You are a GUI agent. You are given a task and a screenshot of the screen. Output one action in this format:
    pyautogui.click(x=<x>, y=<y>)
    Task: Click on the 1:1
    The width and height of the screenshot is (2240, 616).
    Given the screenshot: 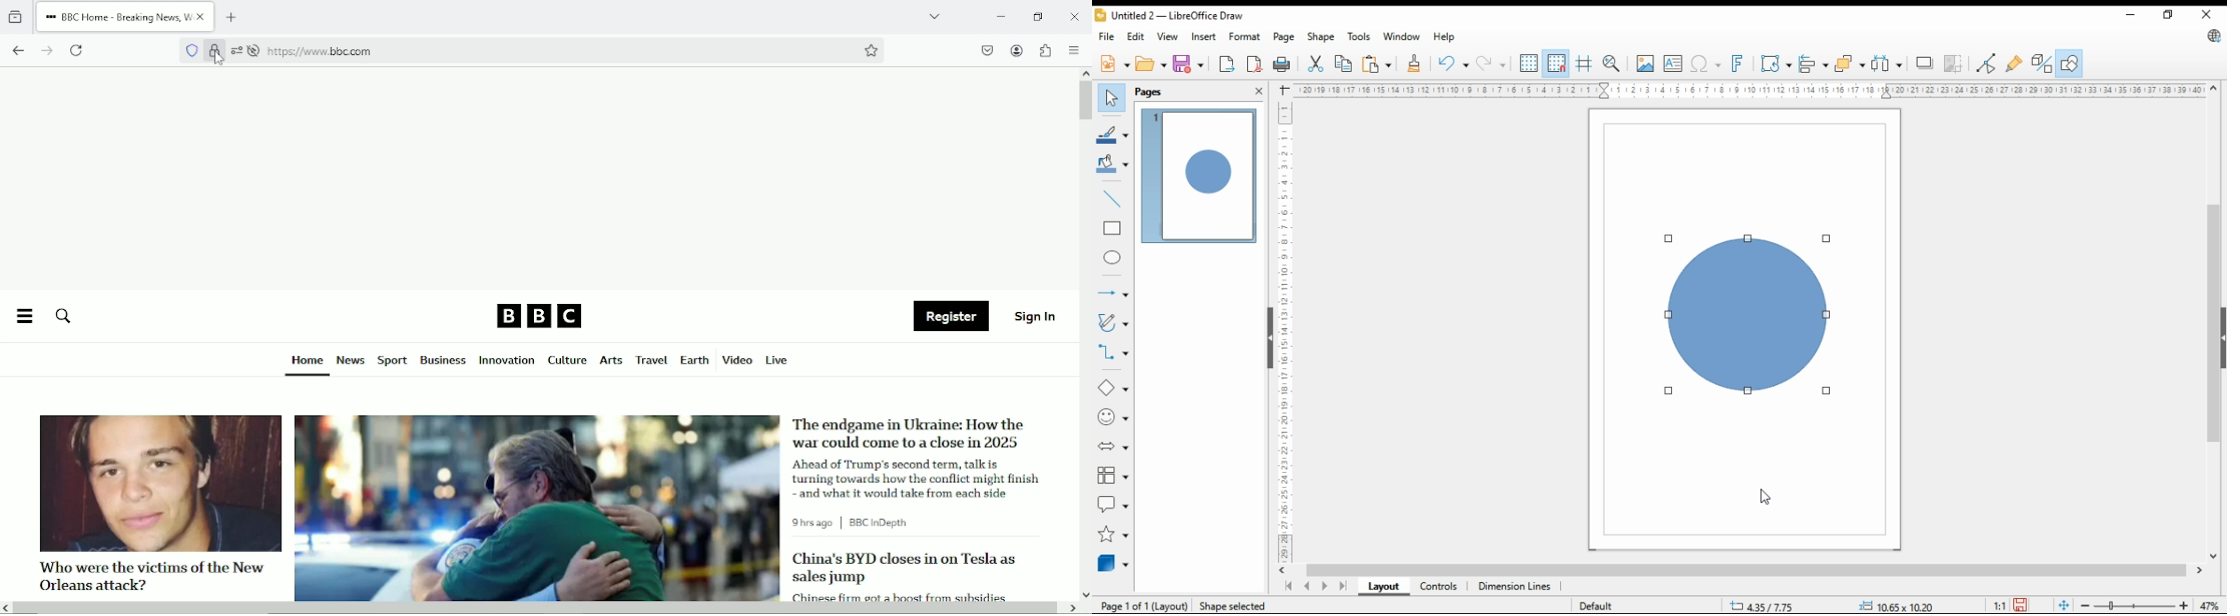 What is the action you would take?
    pyautogui.click(x=2000, y=604)
    